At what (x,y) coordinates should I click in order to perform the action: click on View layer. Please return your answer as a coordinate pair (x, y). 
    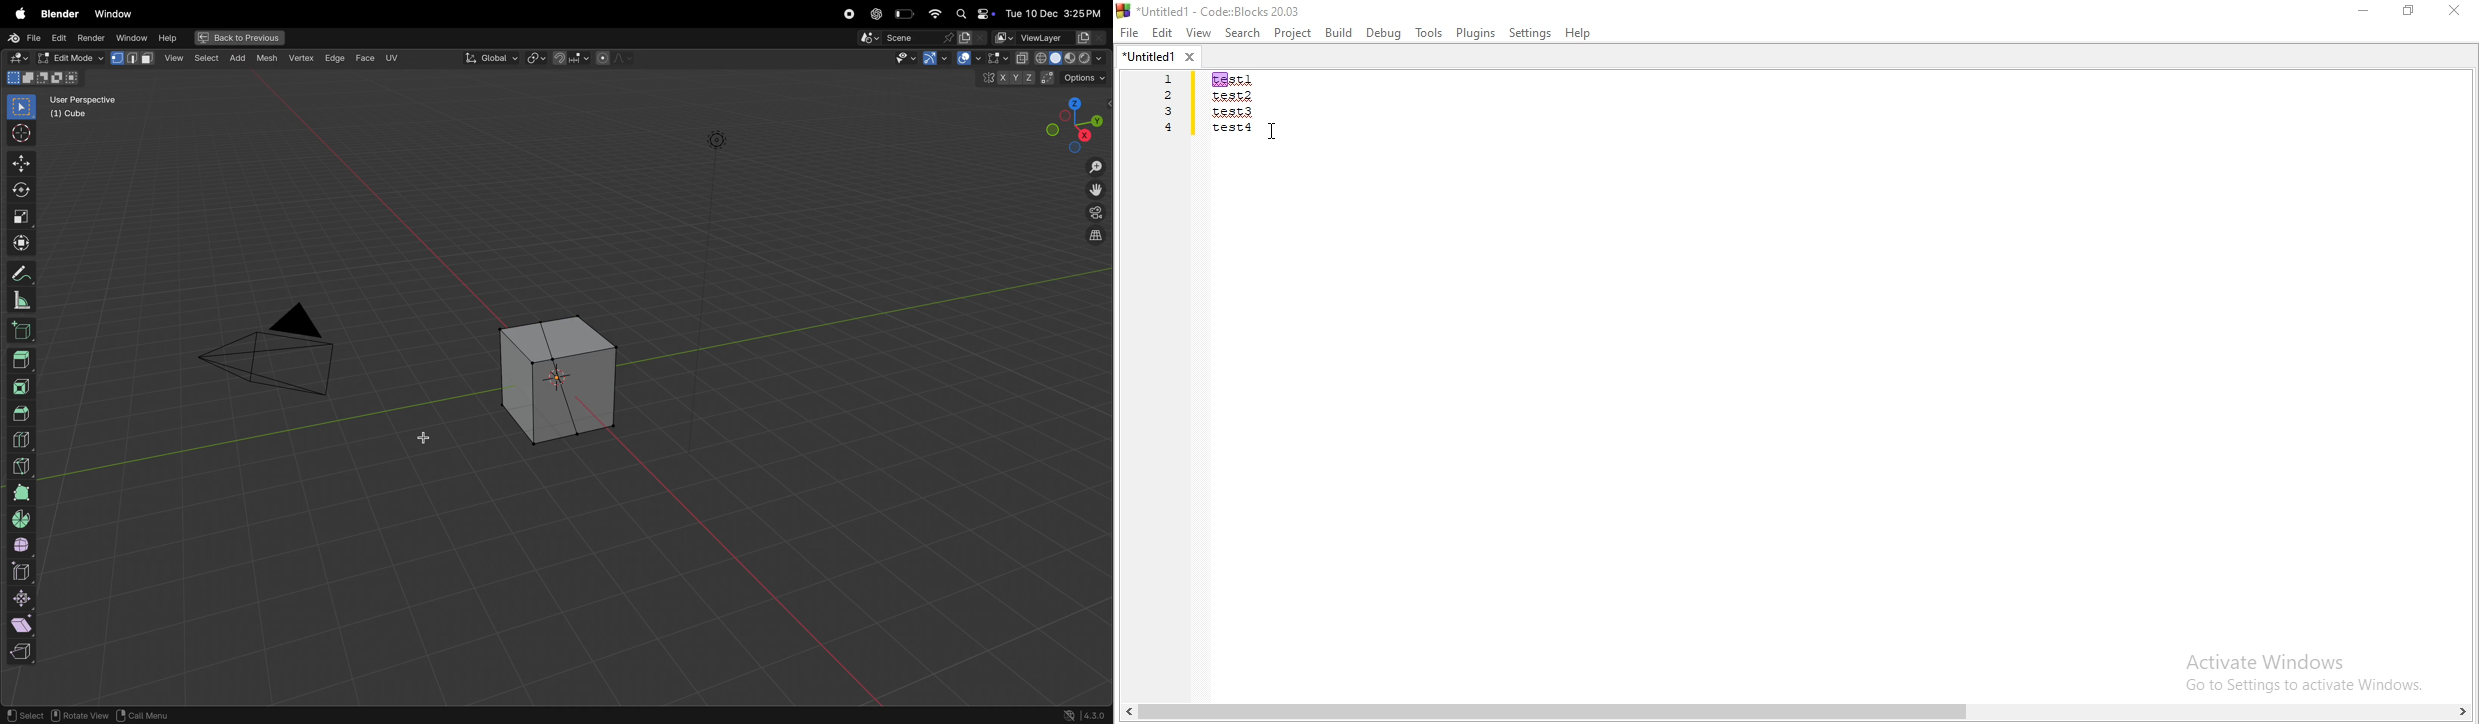
    Looking at the image, I should click on (1050, 37).